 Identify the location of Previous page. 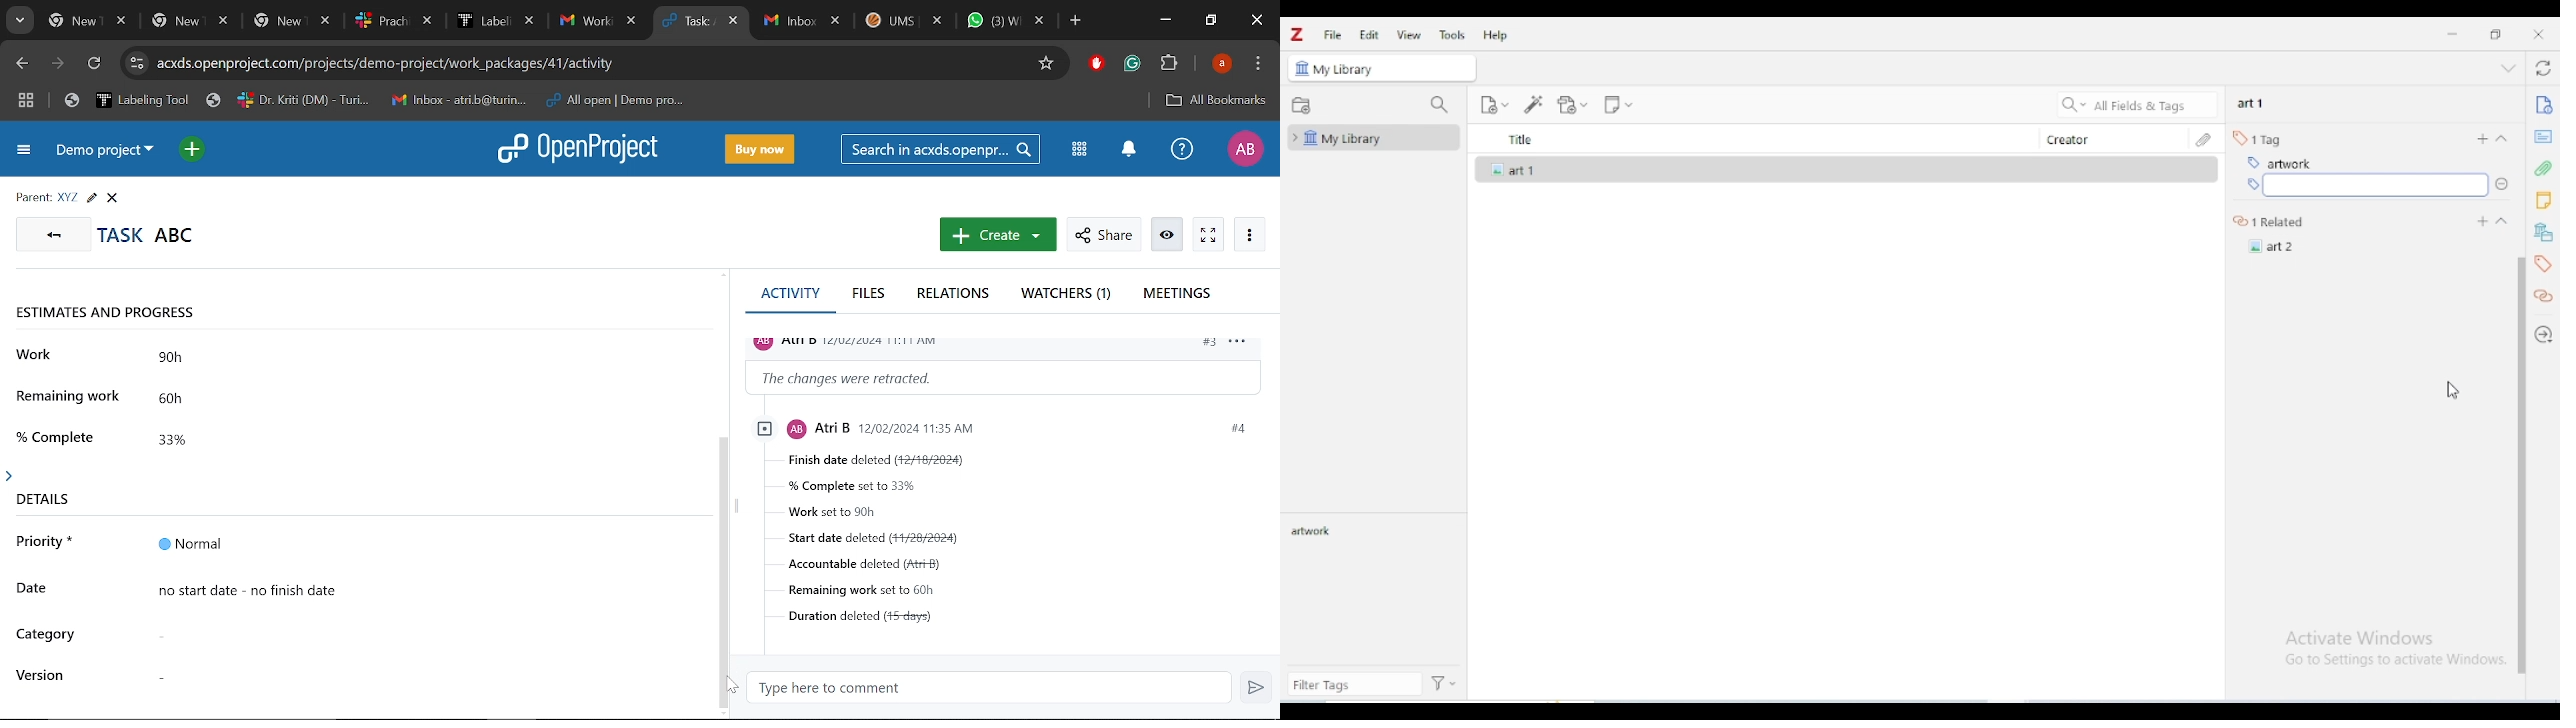
(23, 64).